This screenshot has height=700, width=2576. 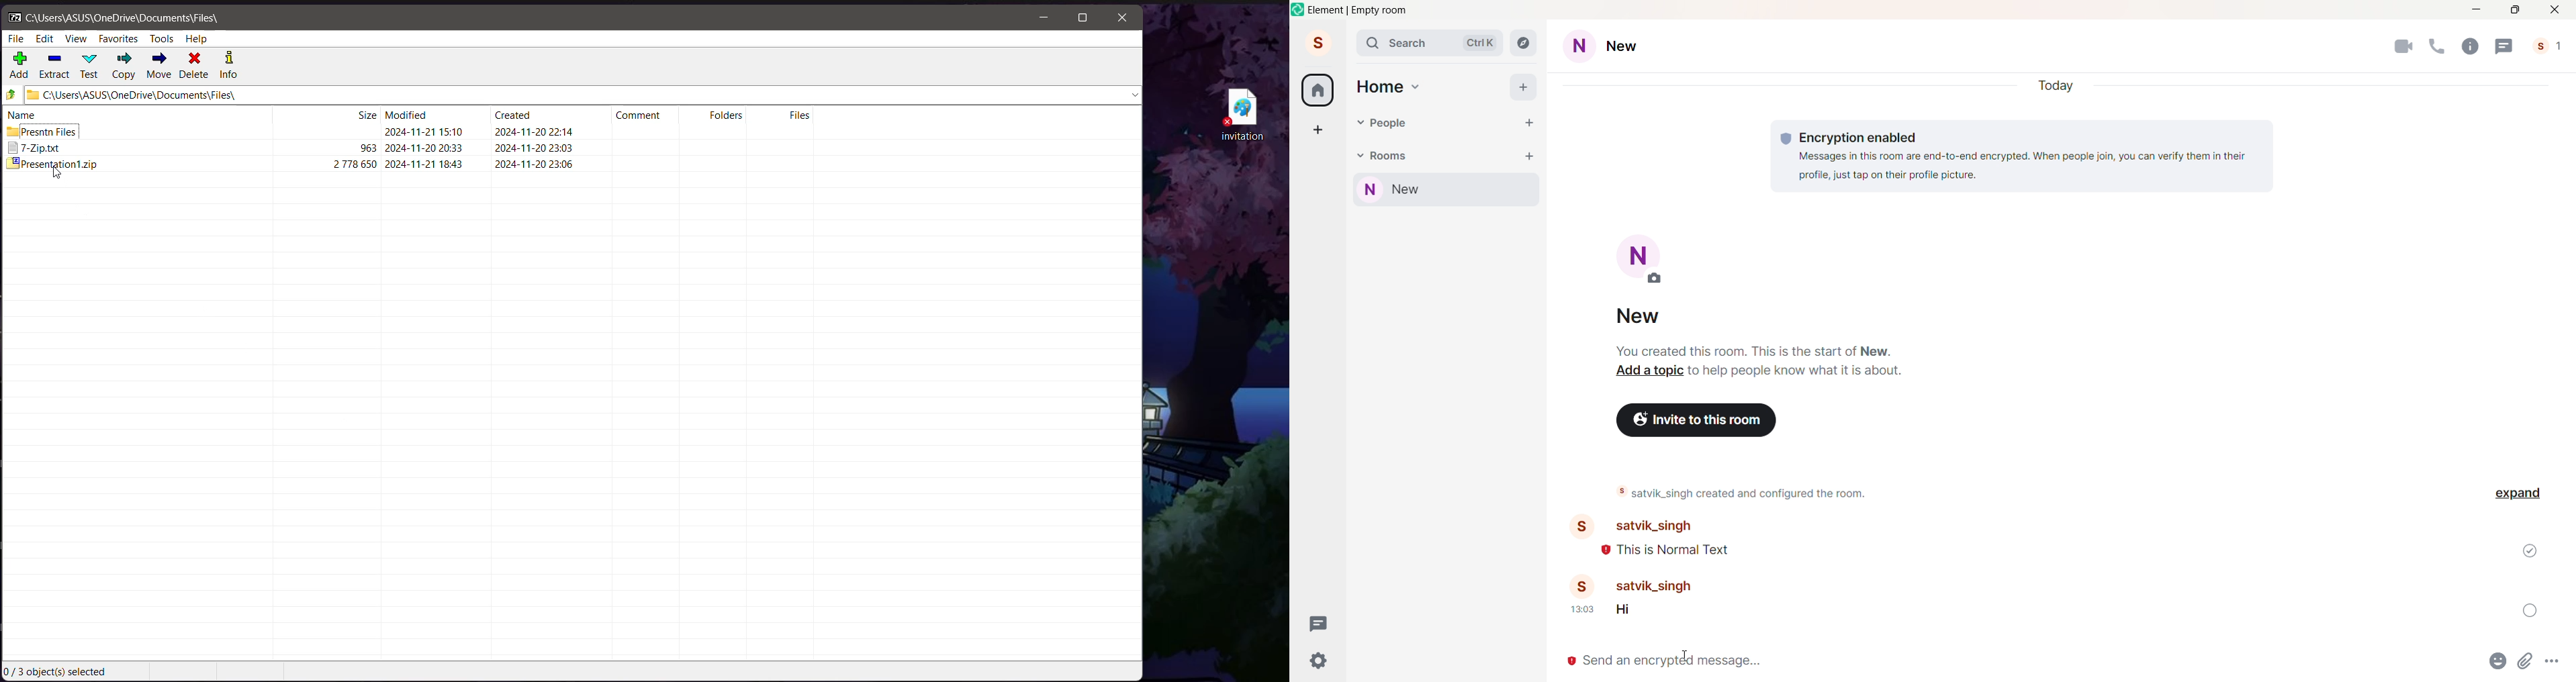 What do you see at coordinates (1569, 662) in the screenshot?
I see `Not Encrypted` at bounding box center [1569, 662].